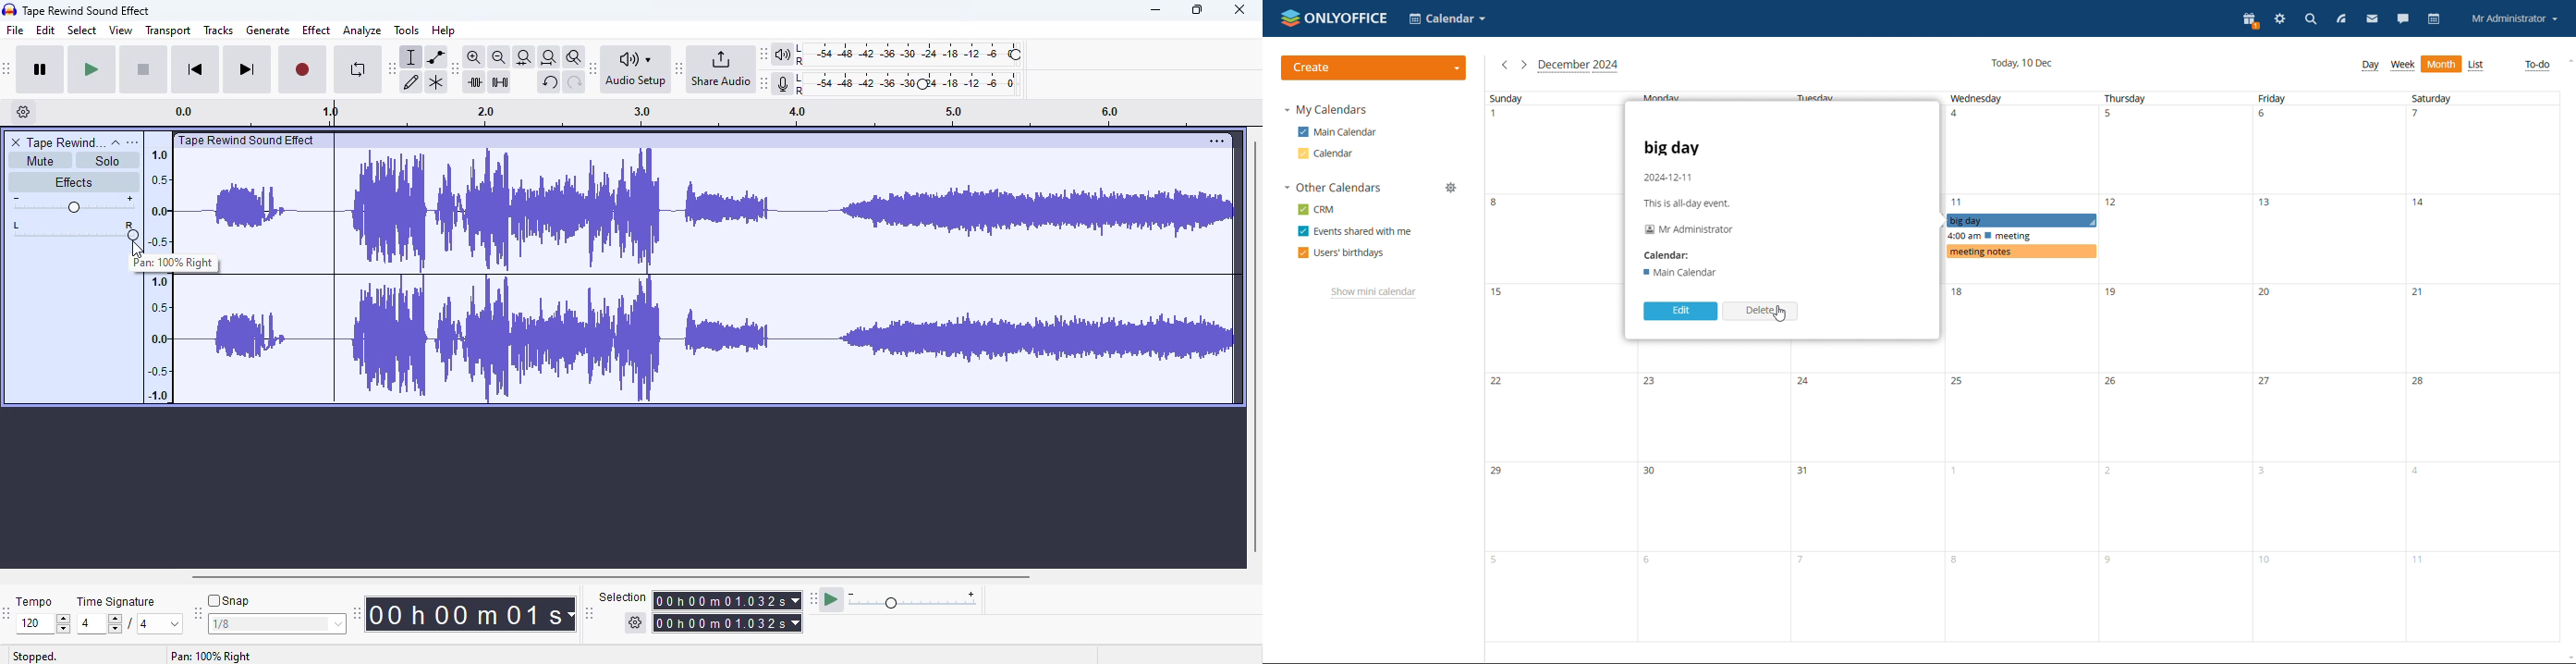 This screenshot has height=672, width=2576. What do you see at coordinates (121, 30) in the screenshot?
I see `view` at bounding box center [121, 30].